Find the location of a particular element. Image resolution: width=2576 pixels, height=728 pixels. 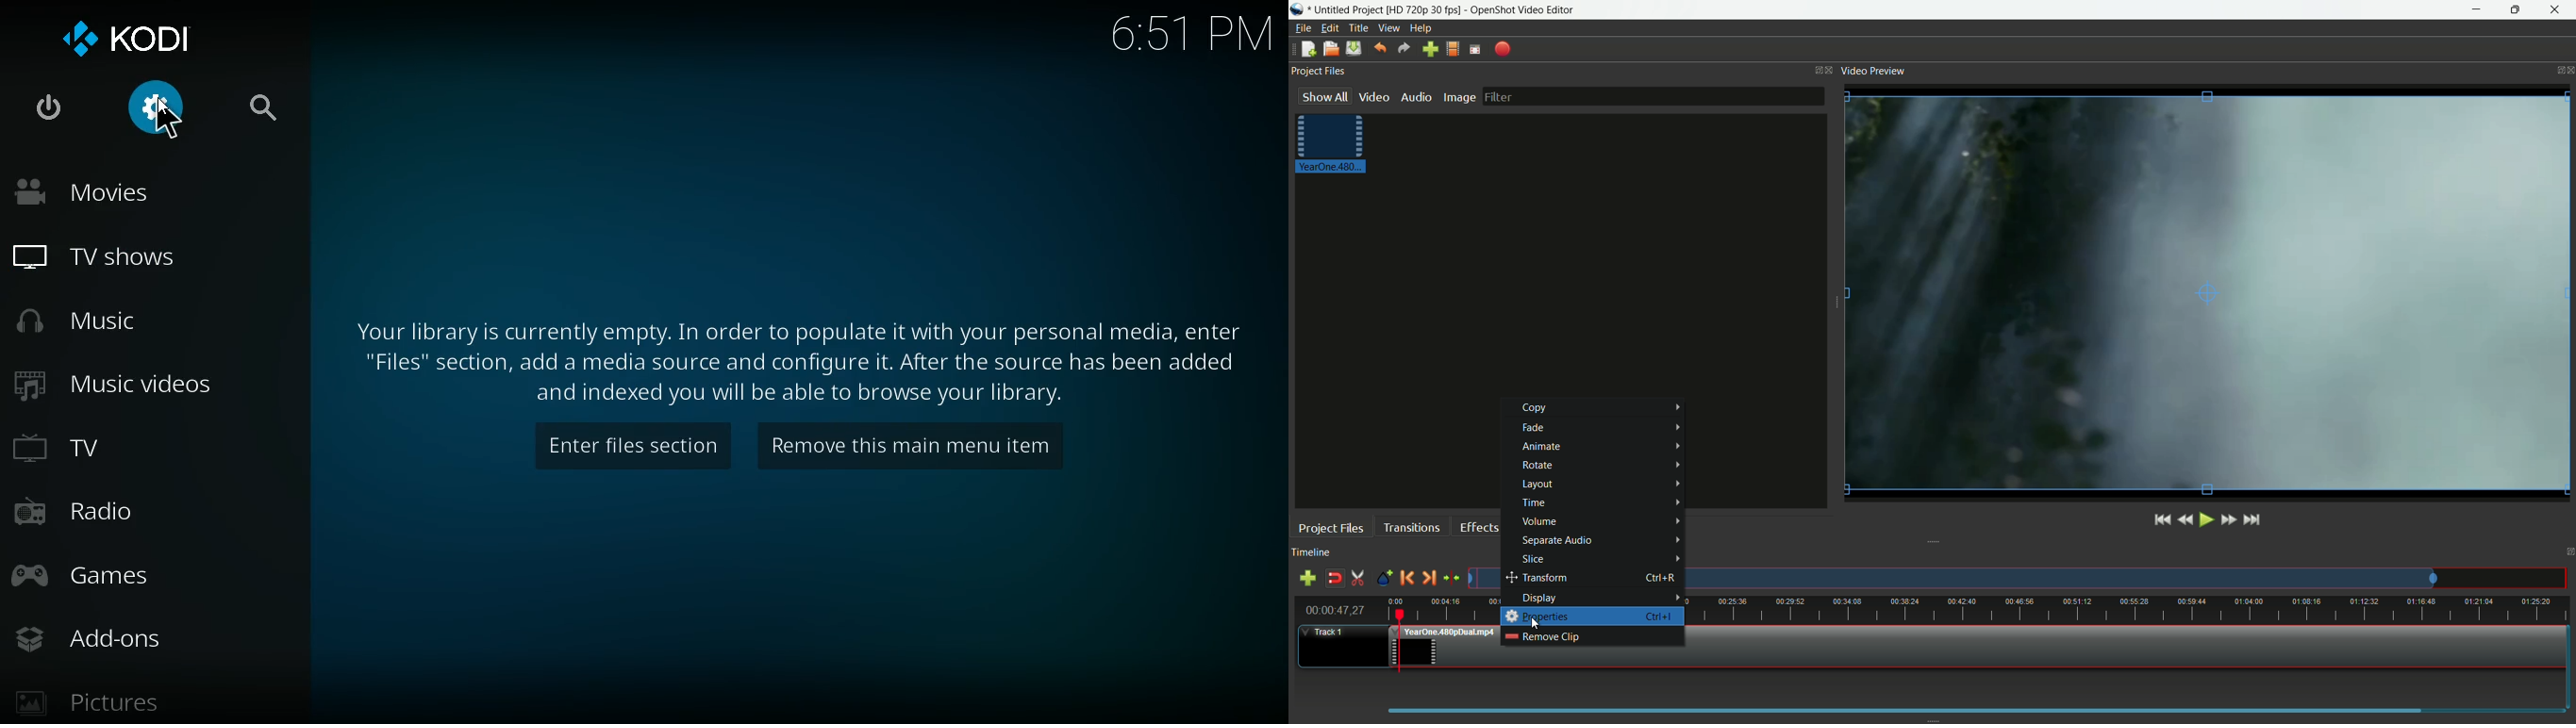

settings is located at coordinates (157, 113).